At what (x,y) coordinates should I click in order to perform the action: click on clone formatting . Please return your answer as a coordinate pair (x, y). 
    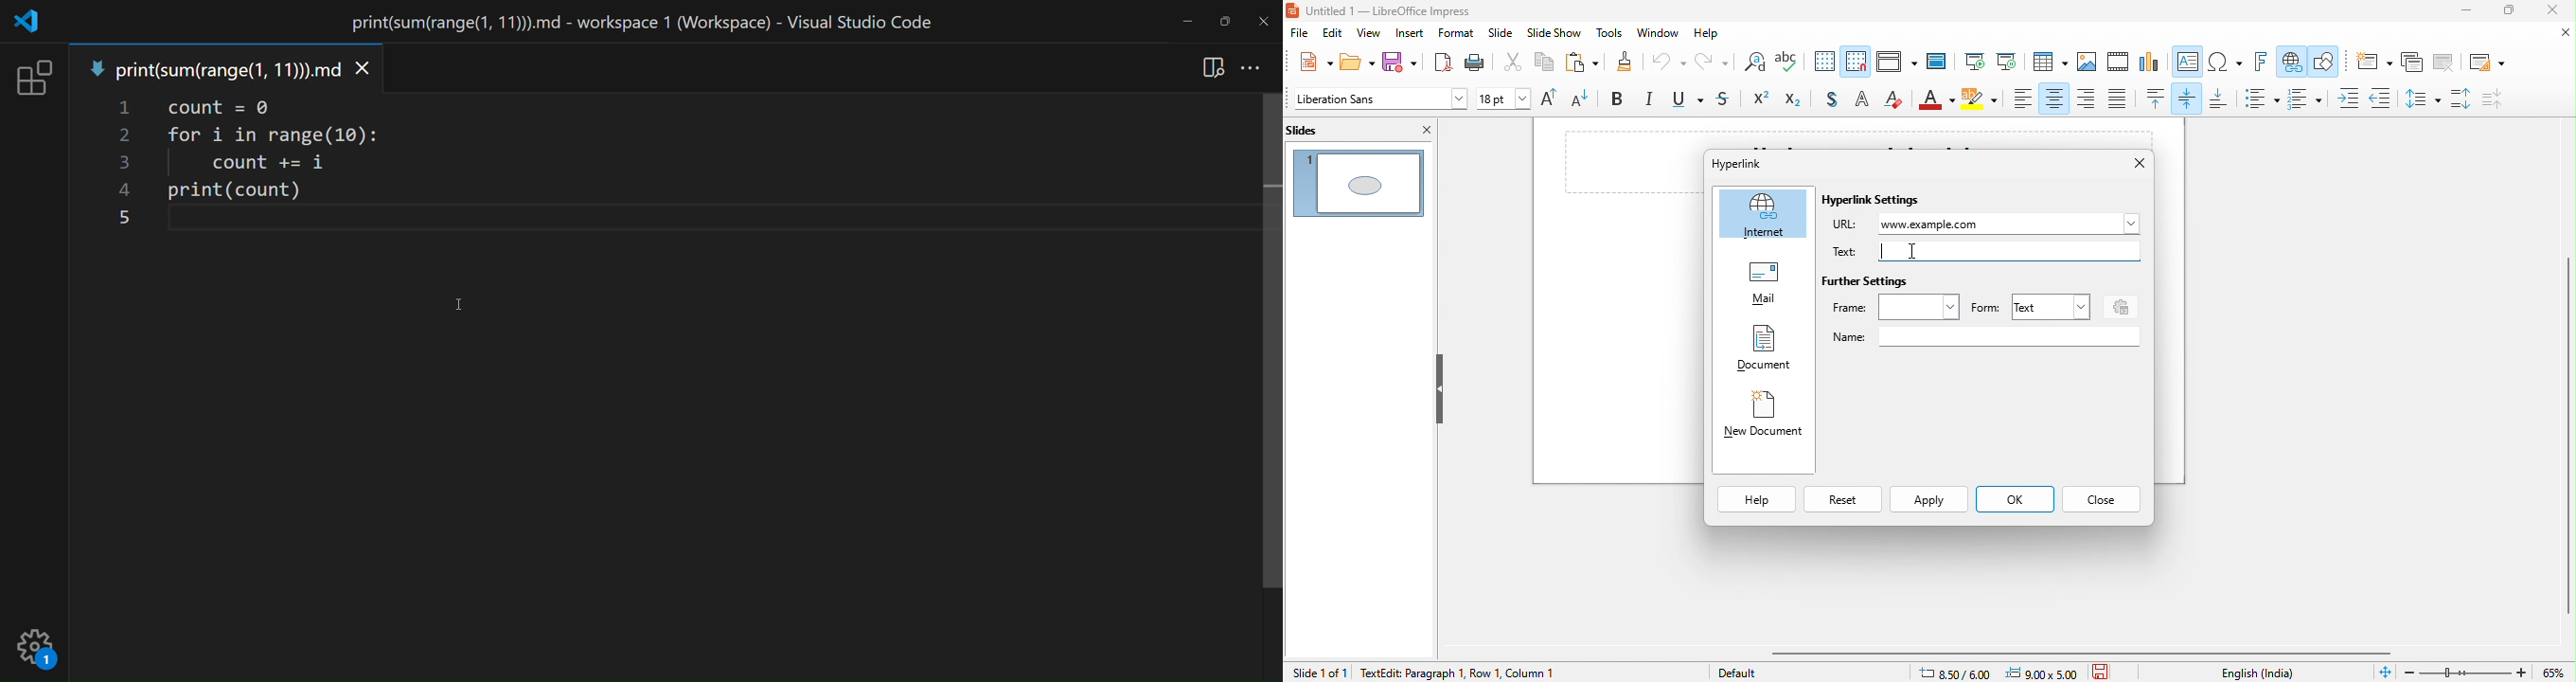
    Looking at the image, I should click on (1623, 63).